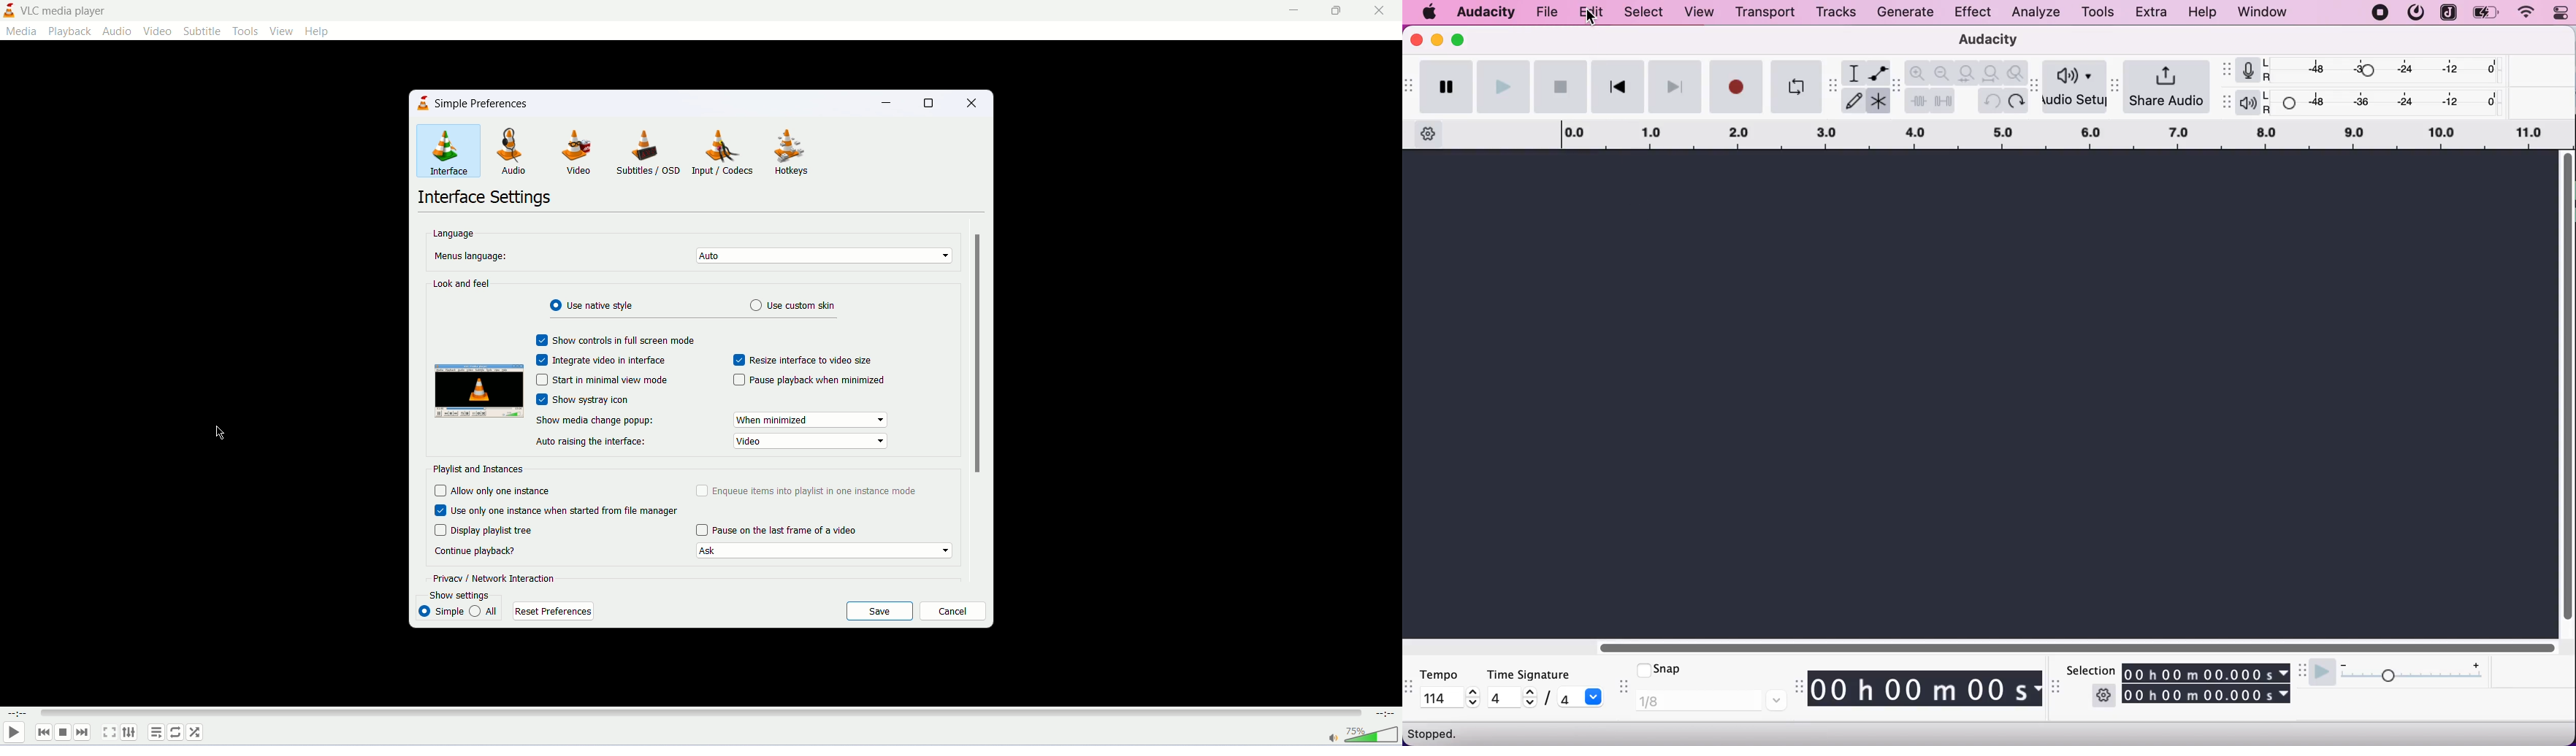 This screenshot has width=2576, height=756. What do you see at coordinates (809, 380) in the screenshot?
I see `pause playback when minimized` at bounding box center [809, 380].